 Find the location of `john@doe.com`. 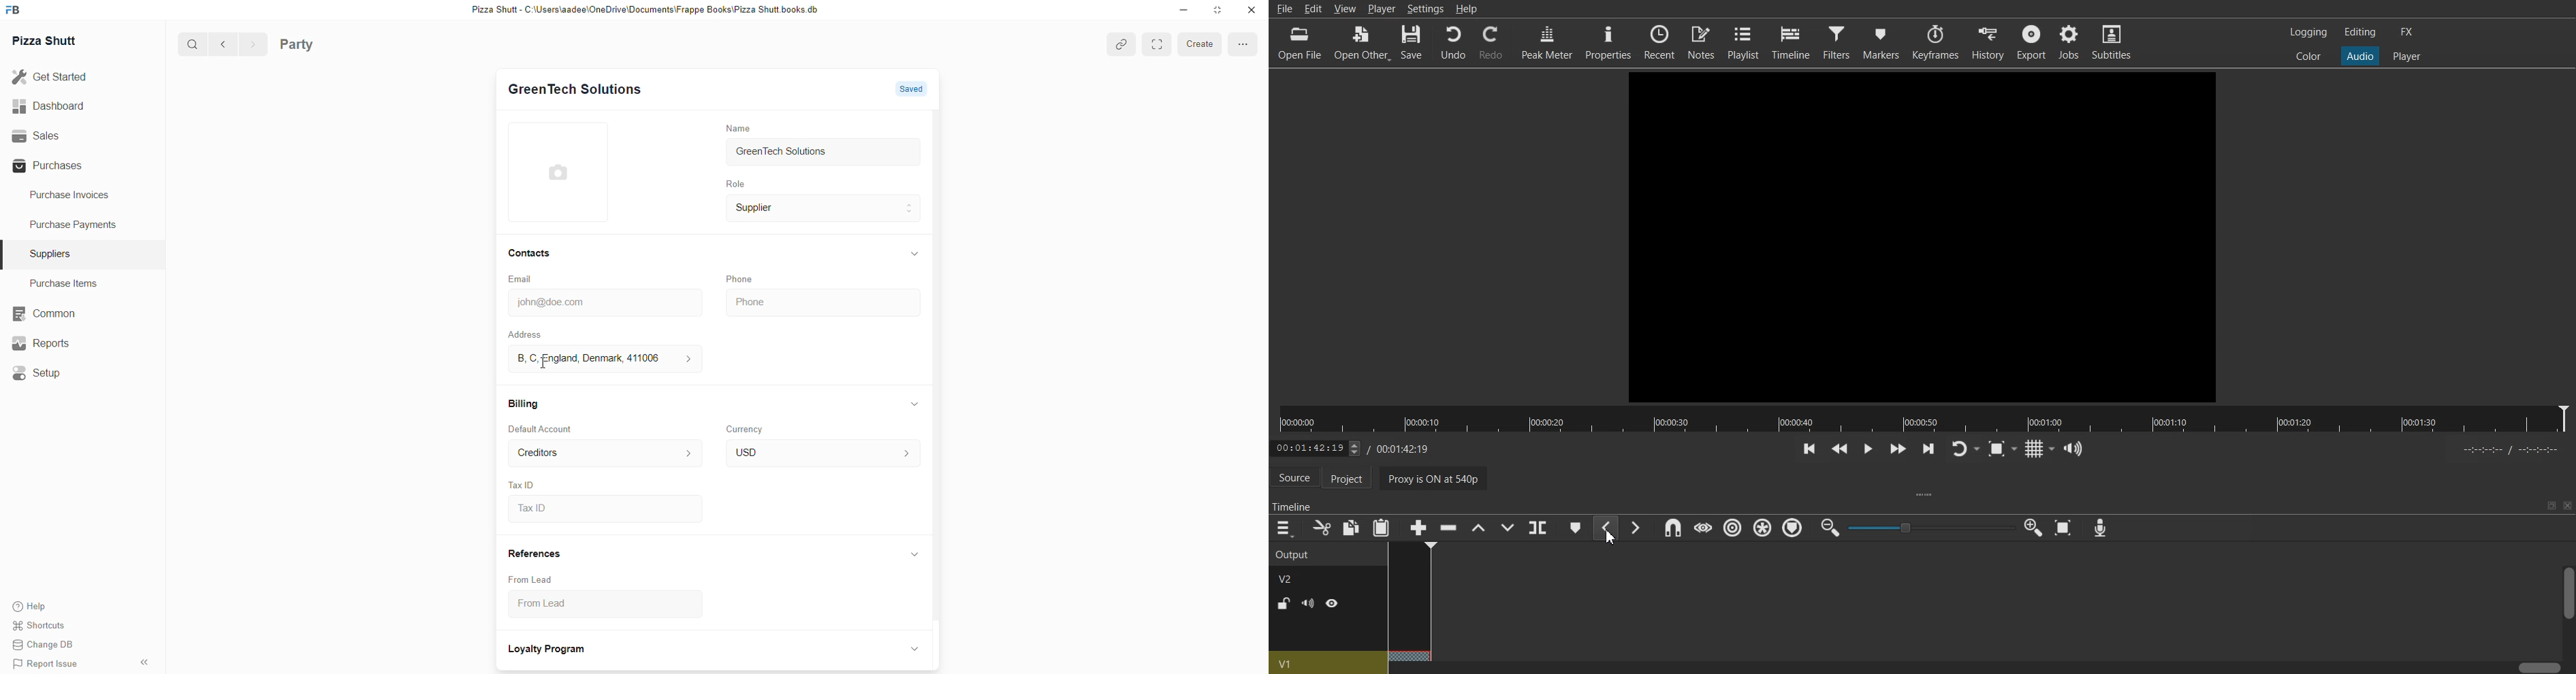

john@doe.com is located at coordinates (602, 303).